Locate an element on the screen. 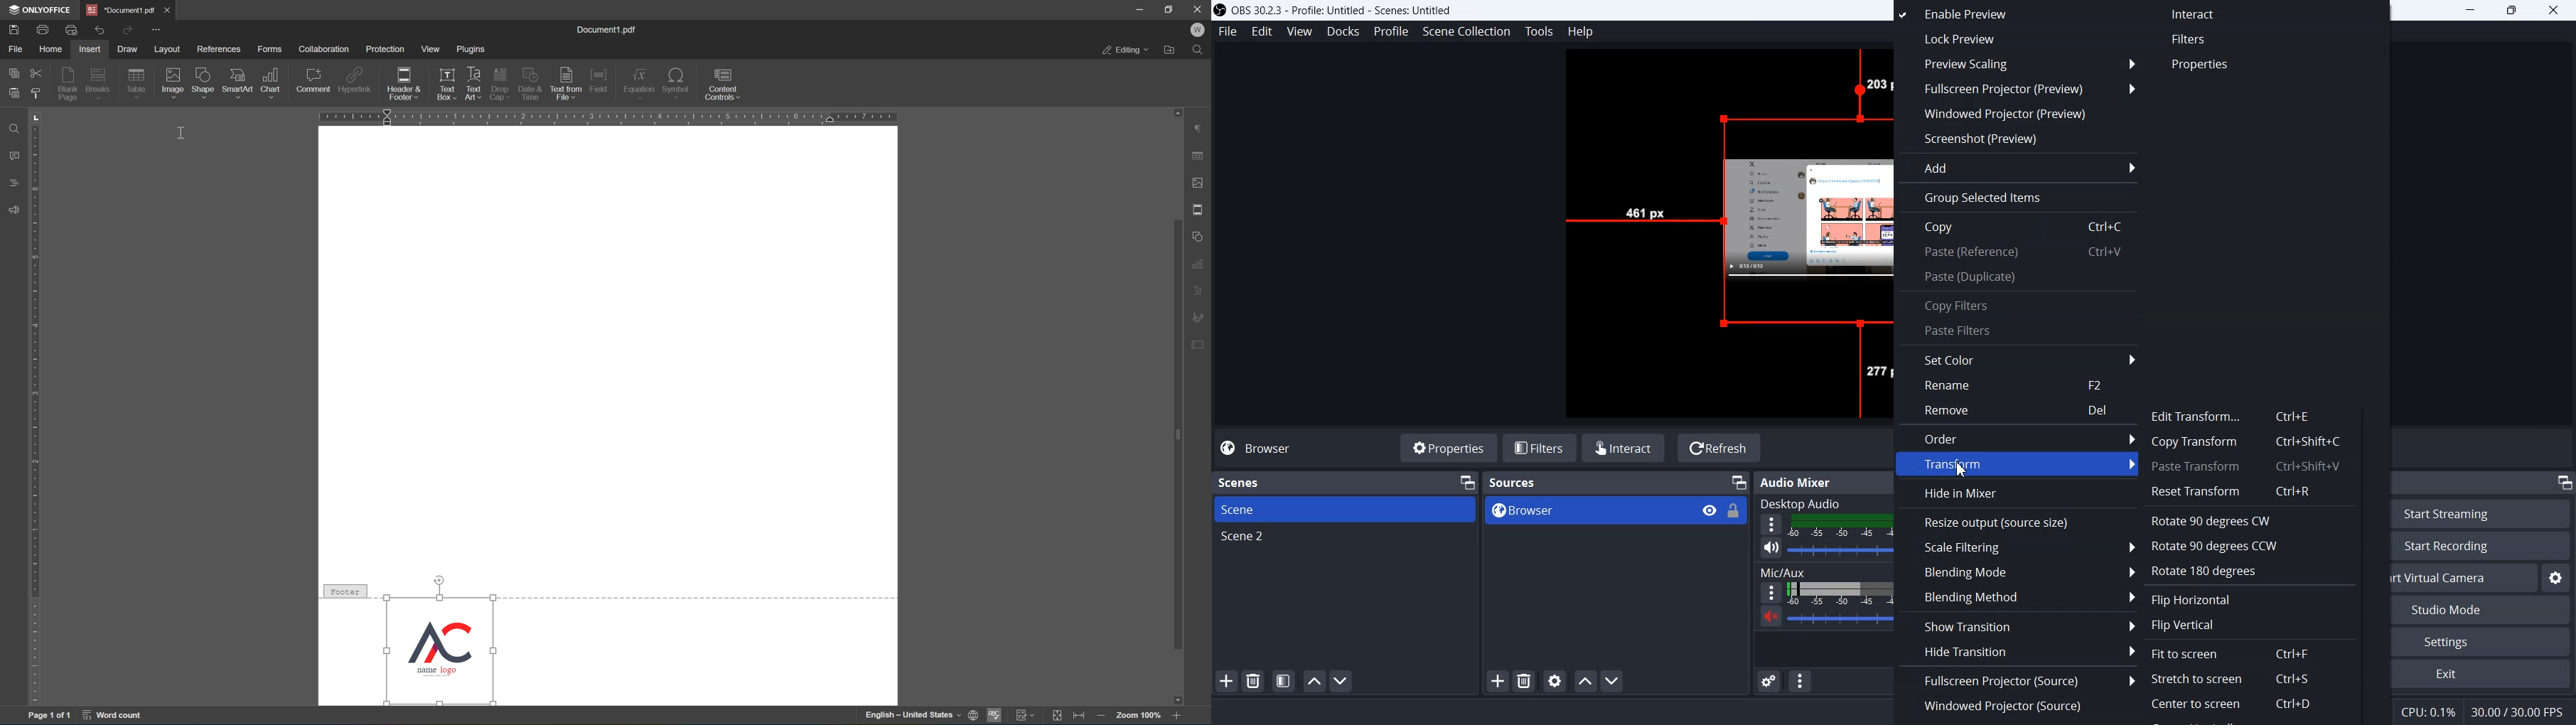 The height and width of the screenshot is (728, 2576). Transform is located at coordinates (2019, 463).